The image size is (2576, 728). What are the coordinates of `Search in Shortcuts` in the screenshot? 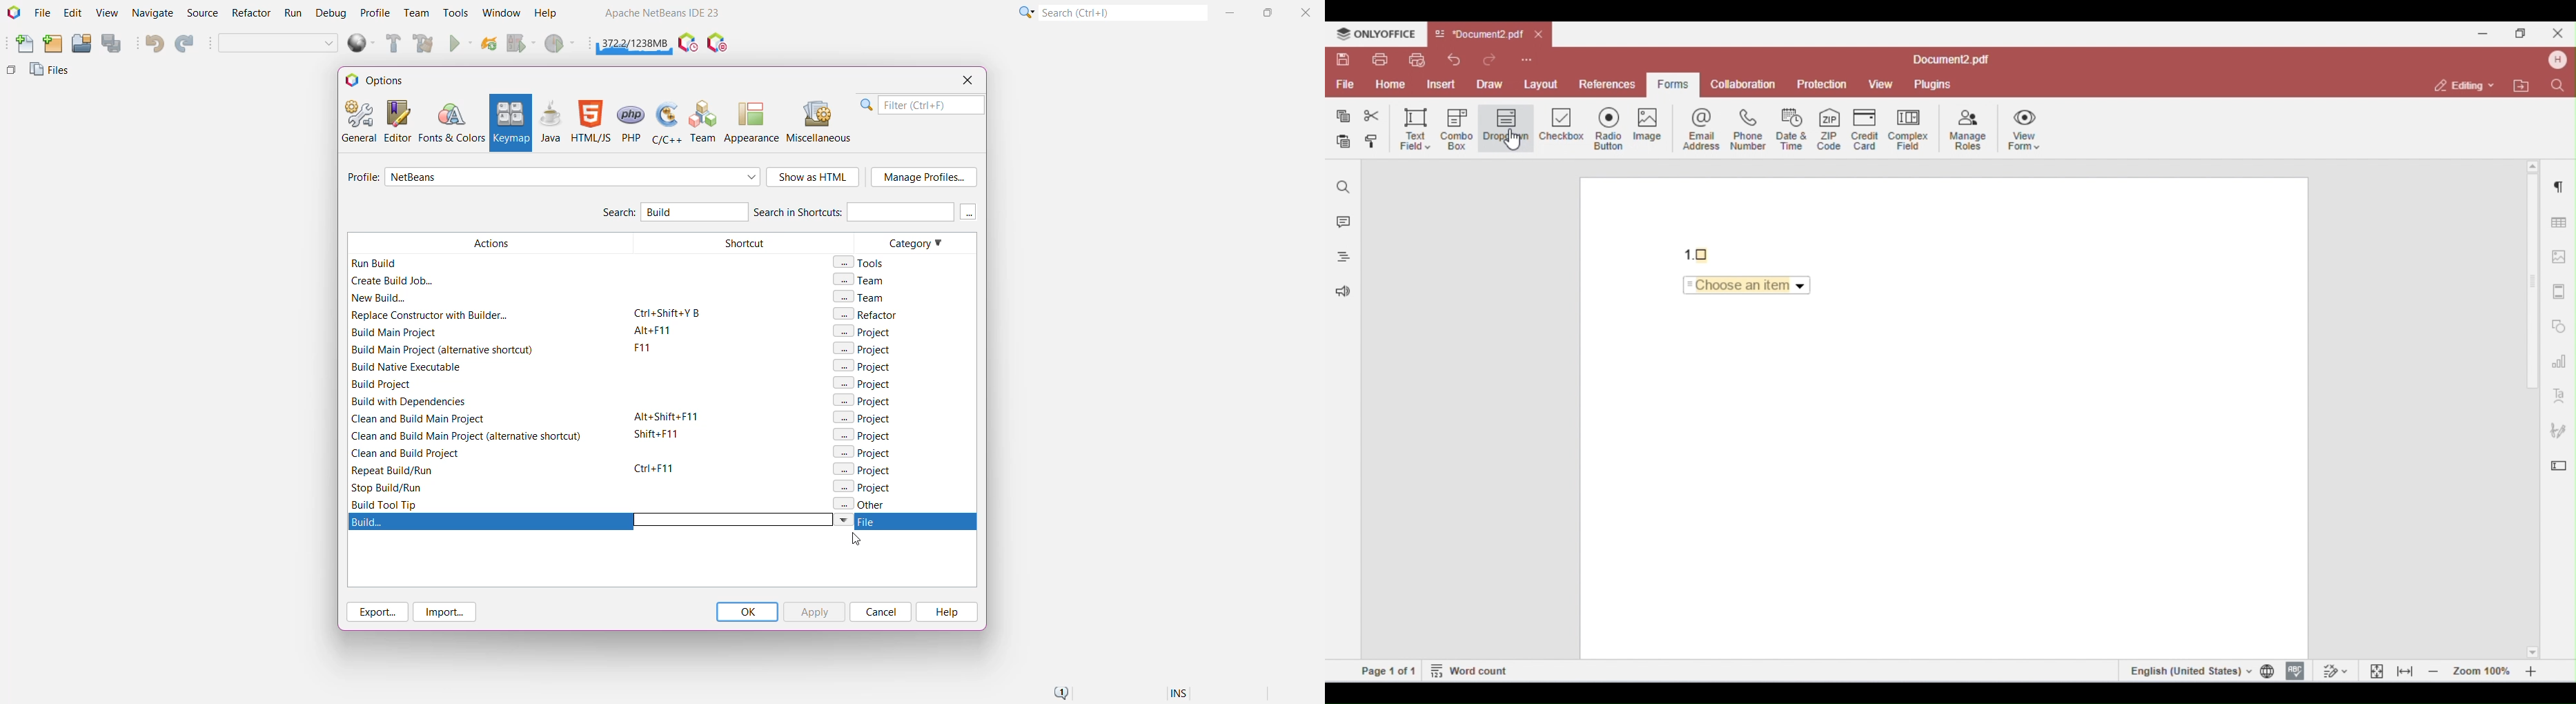 It's located at (853, 211).